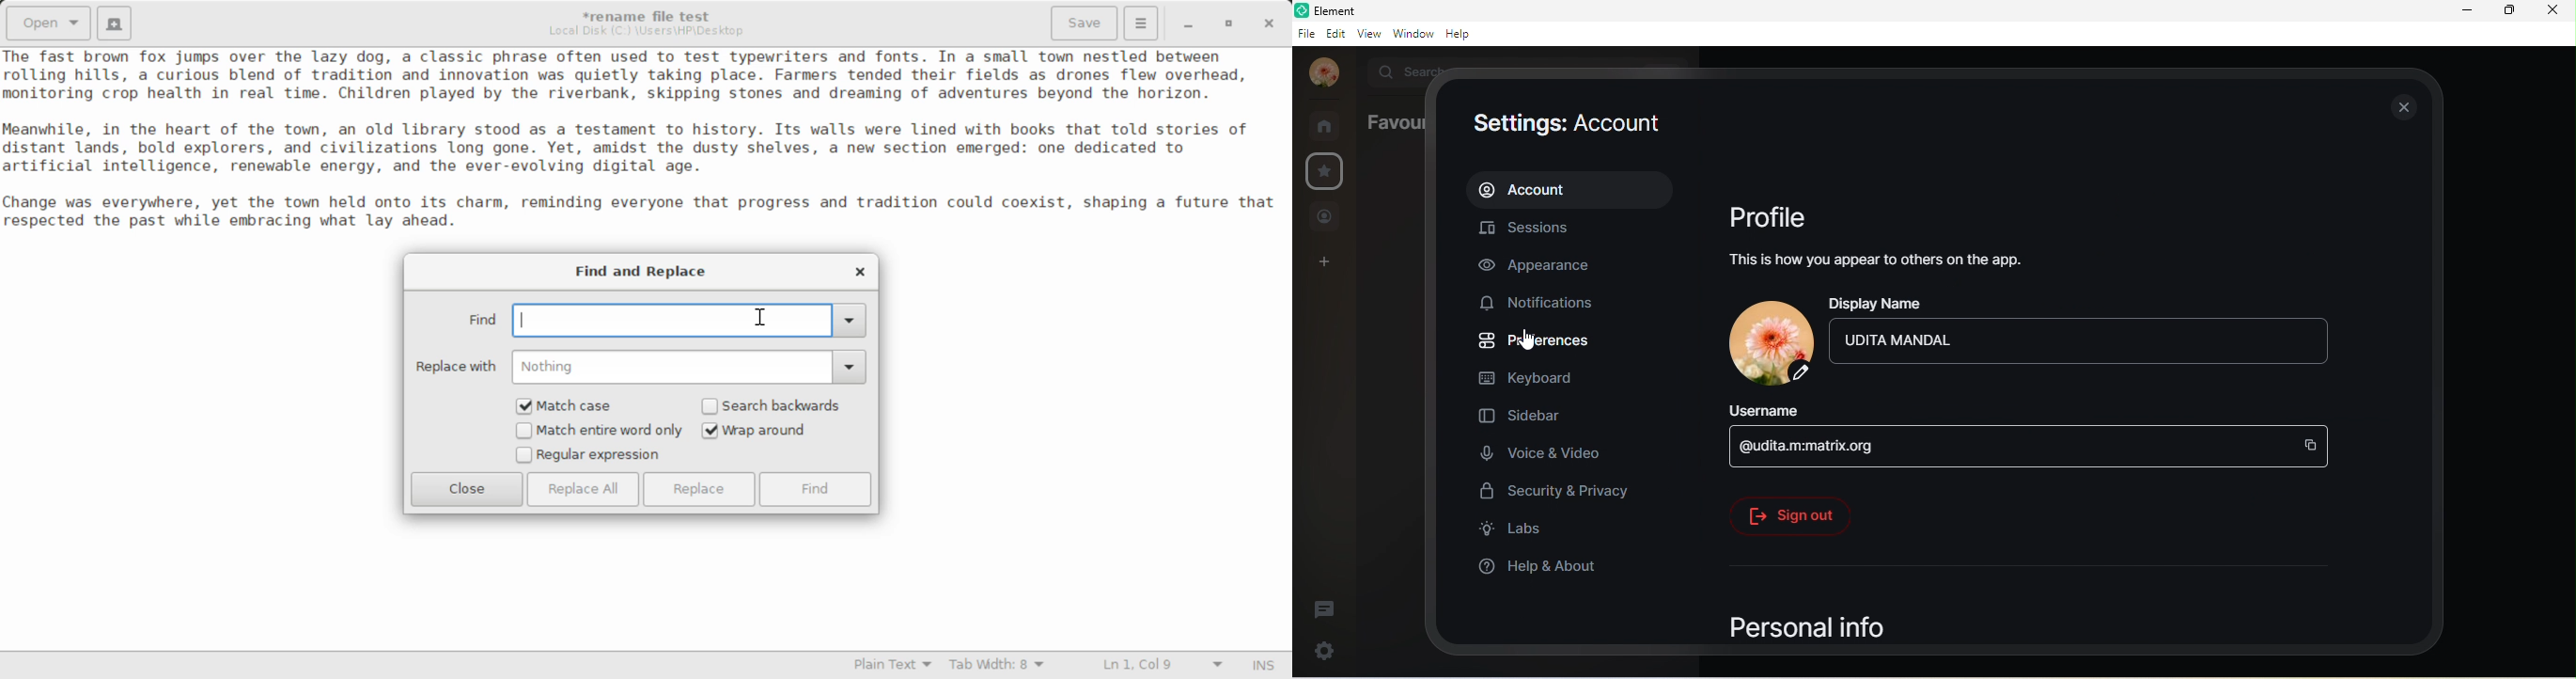 Image resolution: width=2576 pixels, height=700 pixels. I want to click on title, so click(1337, 10).